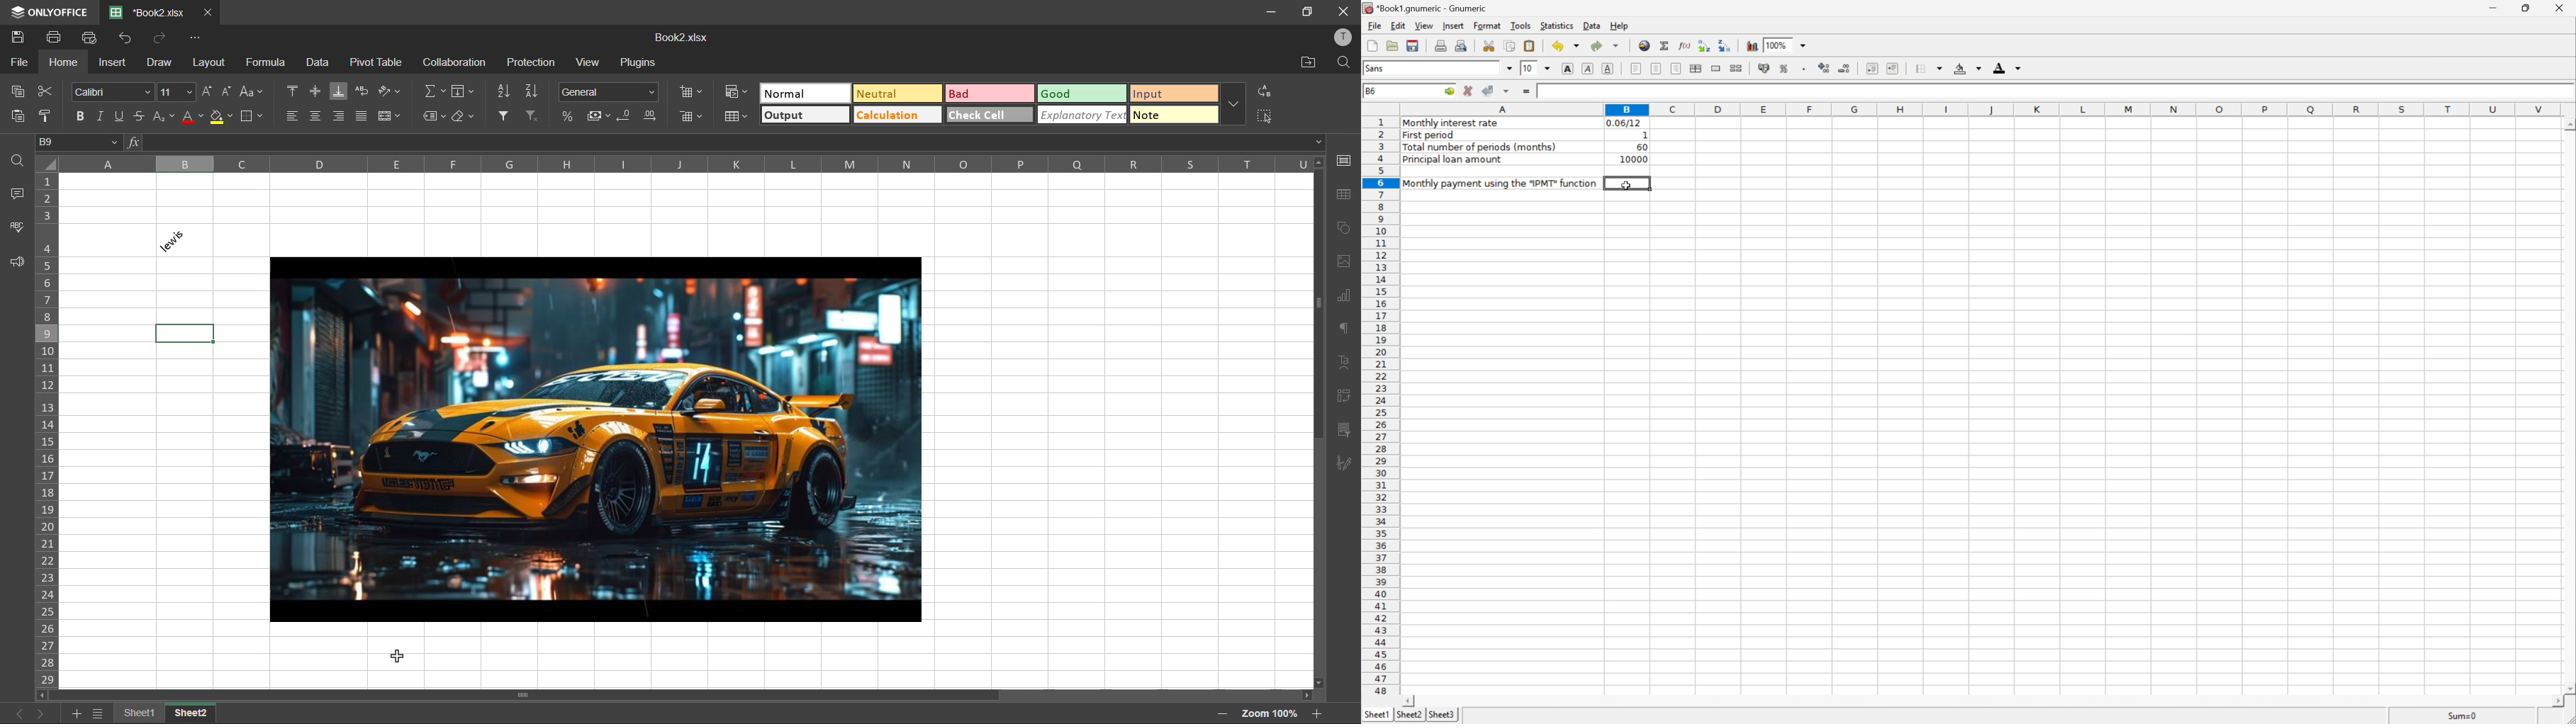 The width and height of the screenshot is (2576, 728). Describe the element at coordinates (62, 62) in the screenshot. I see `home` at that location.